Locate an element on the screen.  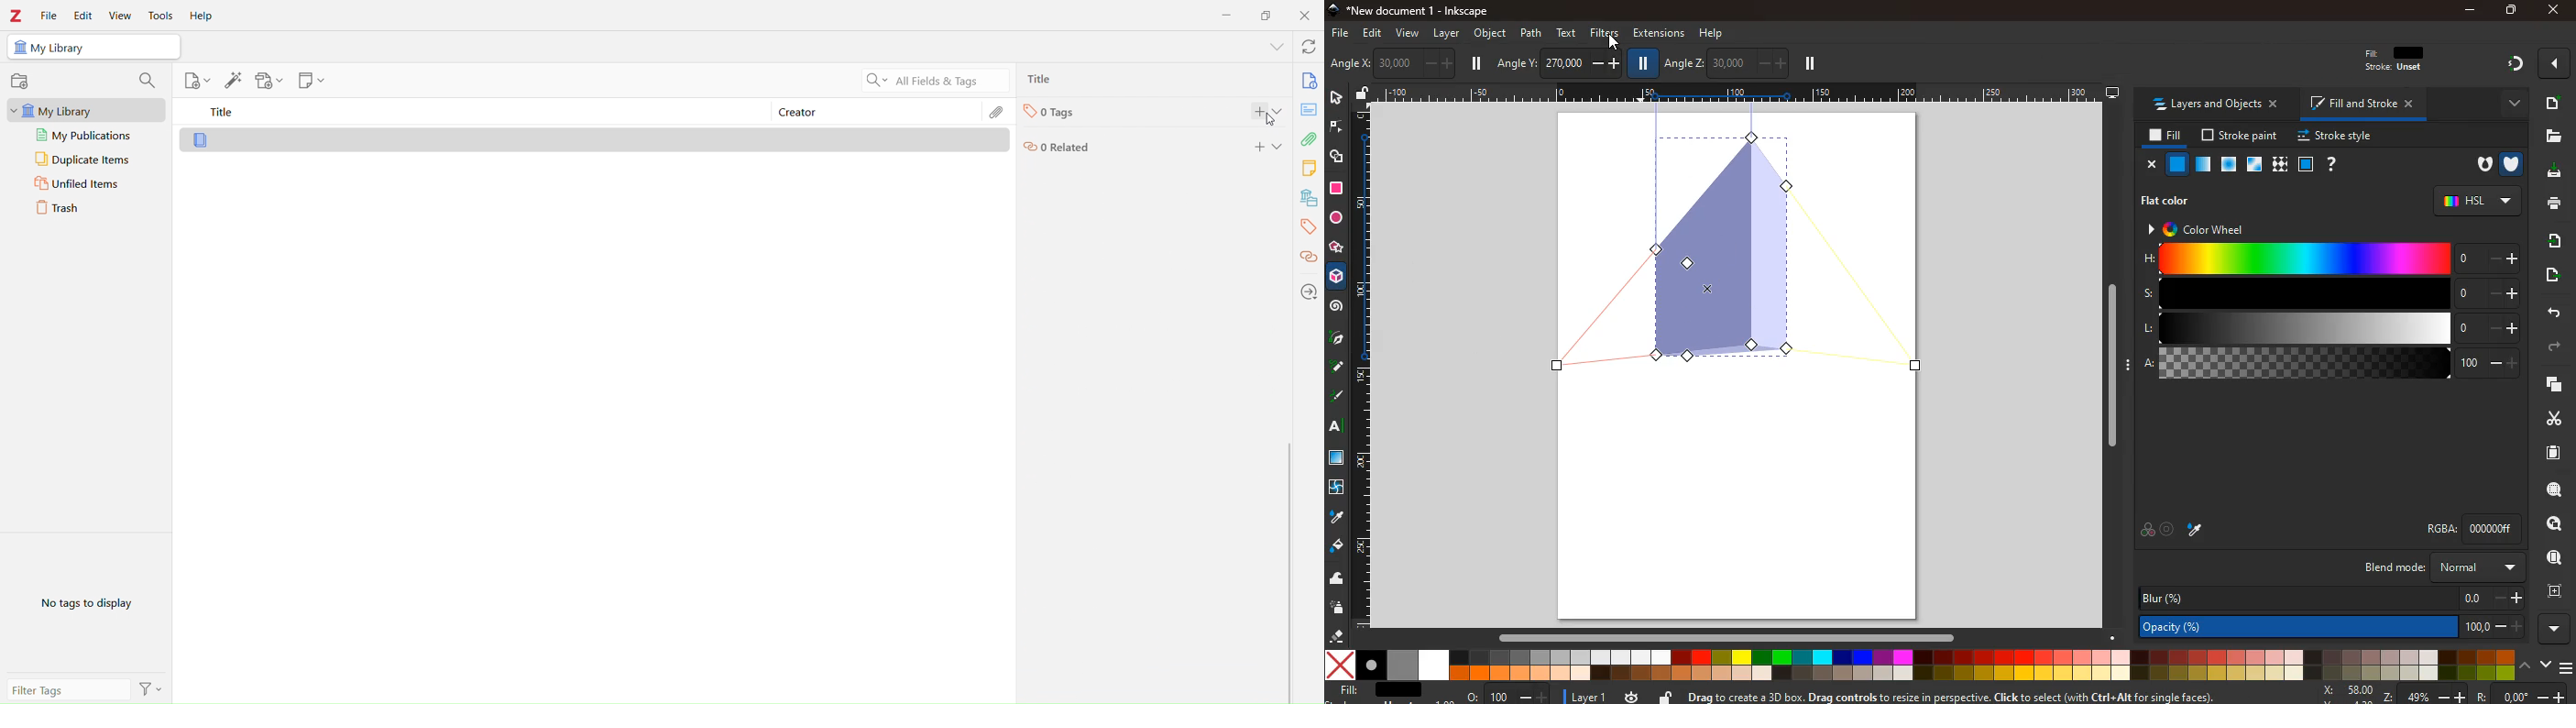
fill is located at coordinates (2163, 136).